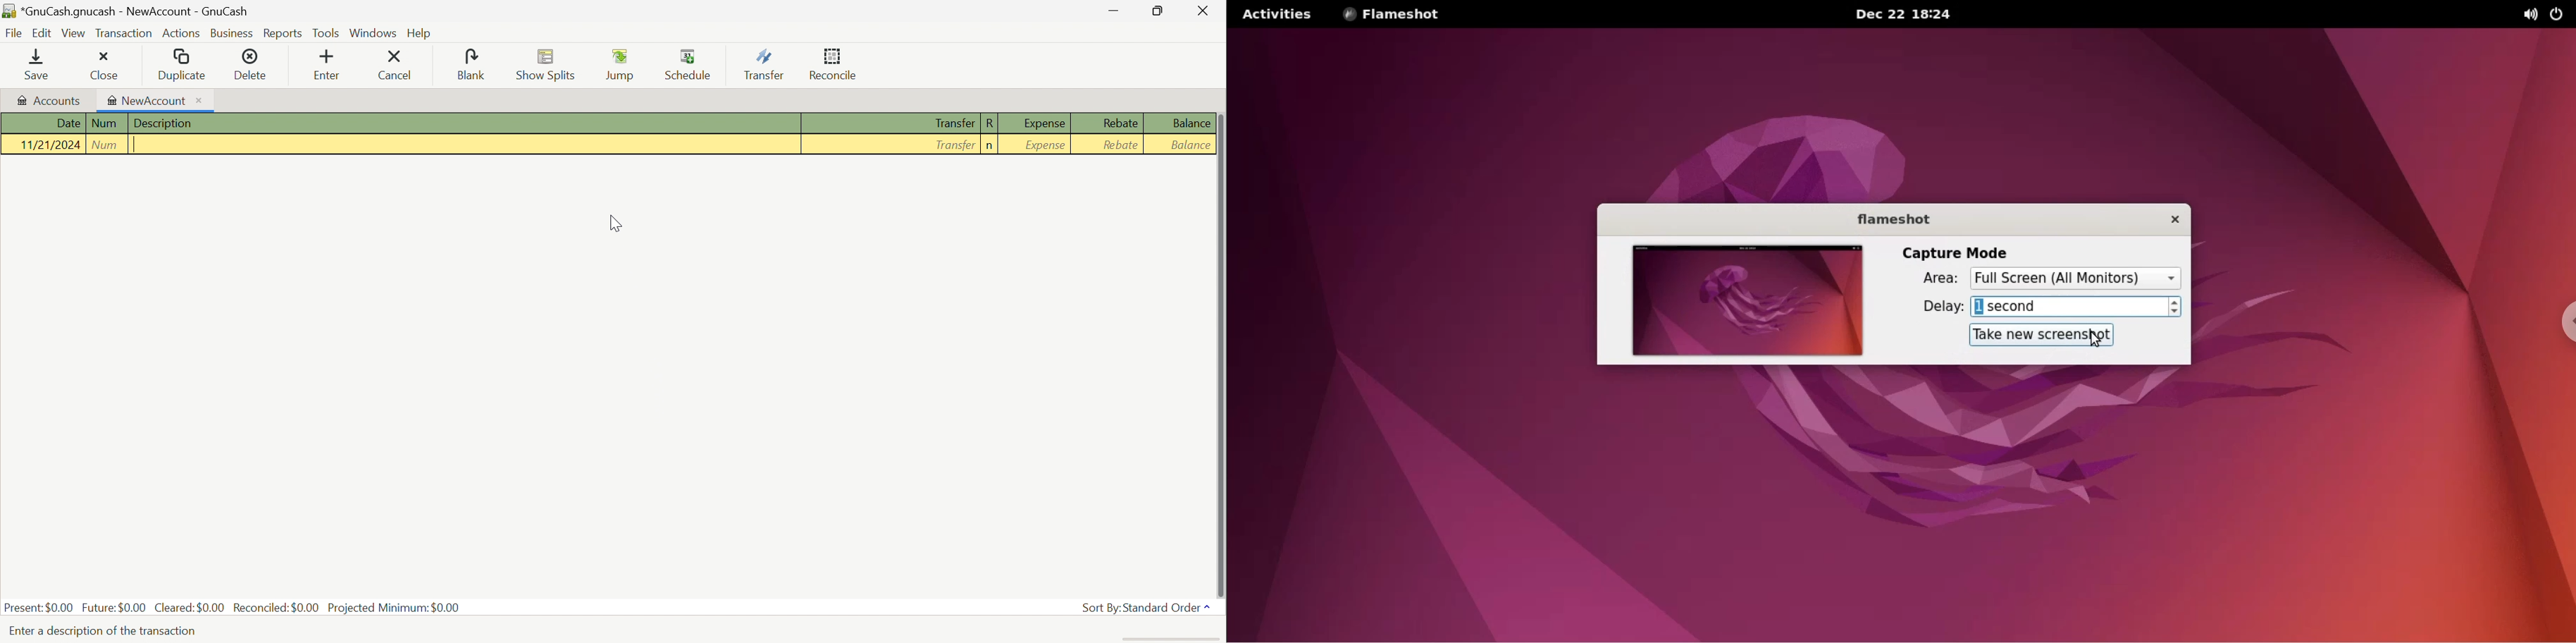  What do you see at coordinates (42, 33) in the screenshot?
I see `Edit` at bounding box center [42, 33].